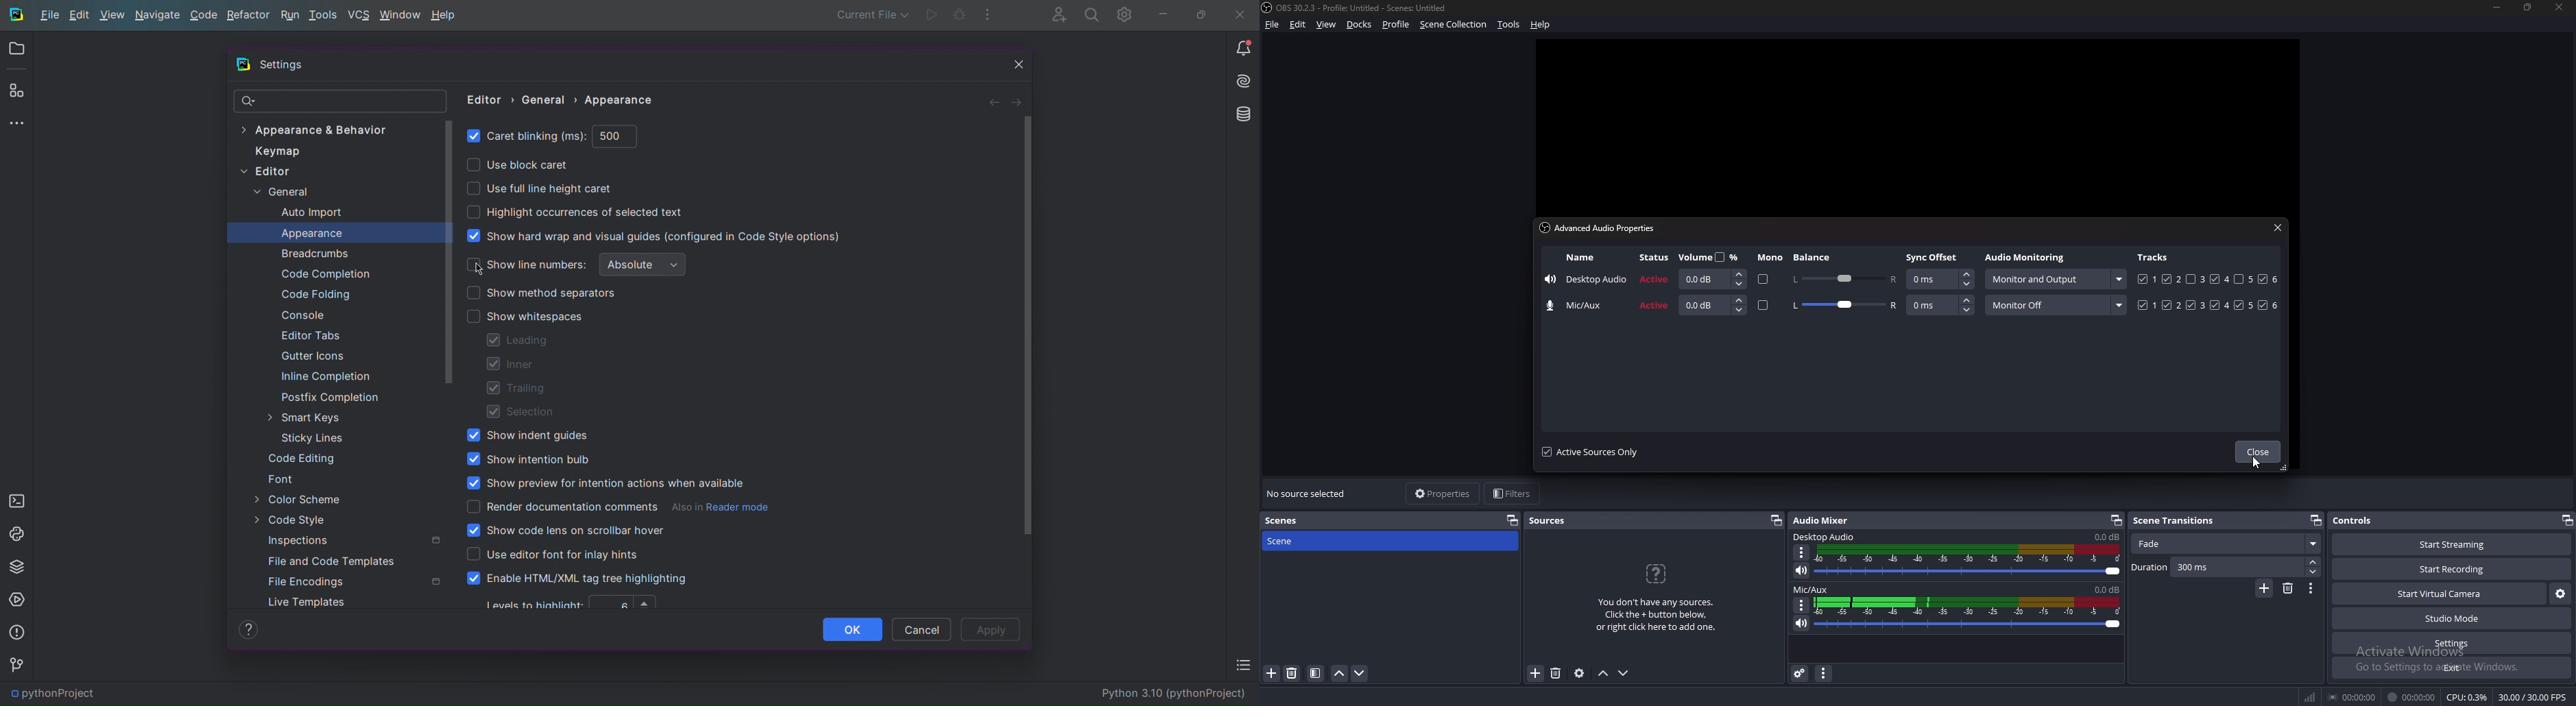 The width and height of the screenshot is (2576, 728). I want to click on move scene up, so click(1340, 674).